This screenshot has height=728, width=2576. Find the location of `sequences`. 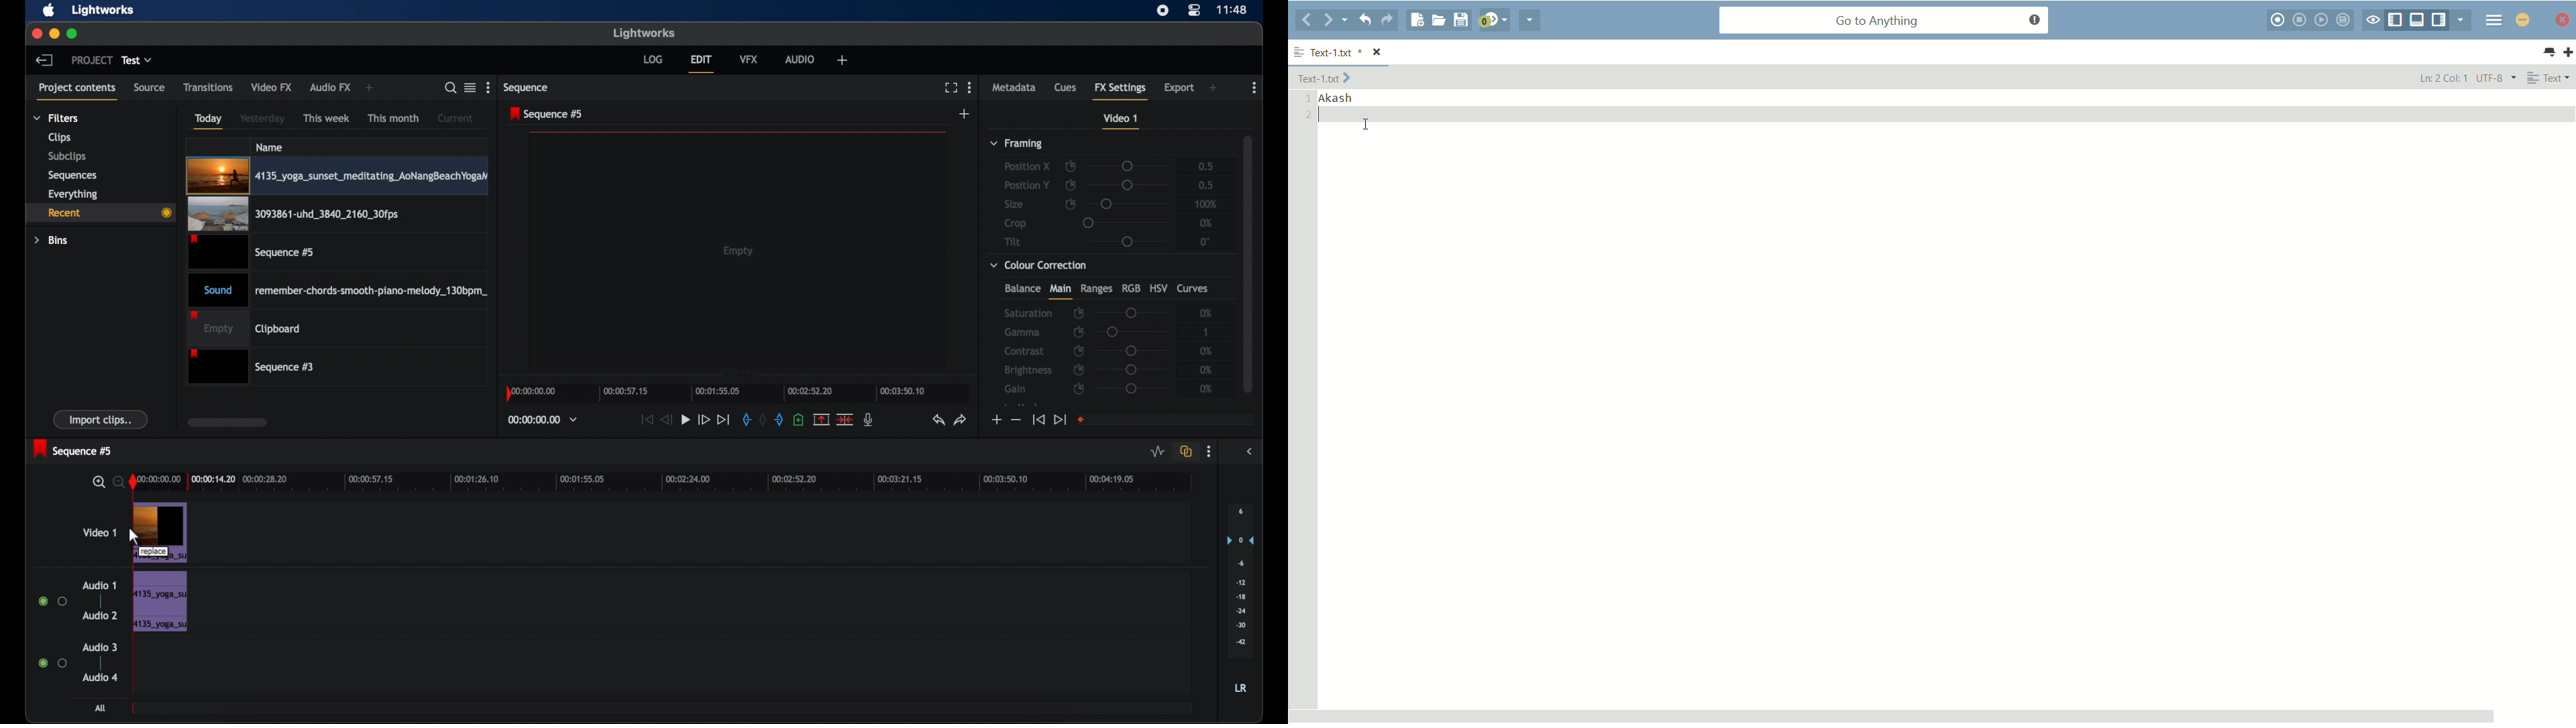

sequences is located at coordinates (72, 174).